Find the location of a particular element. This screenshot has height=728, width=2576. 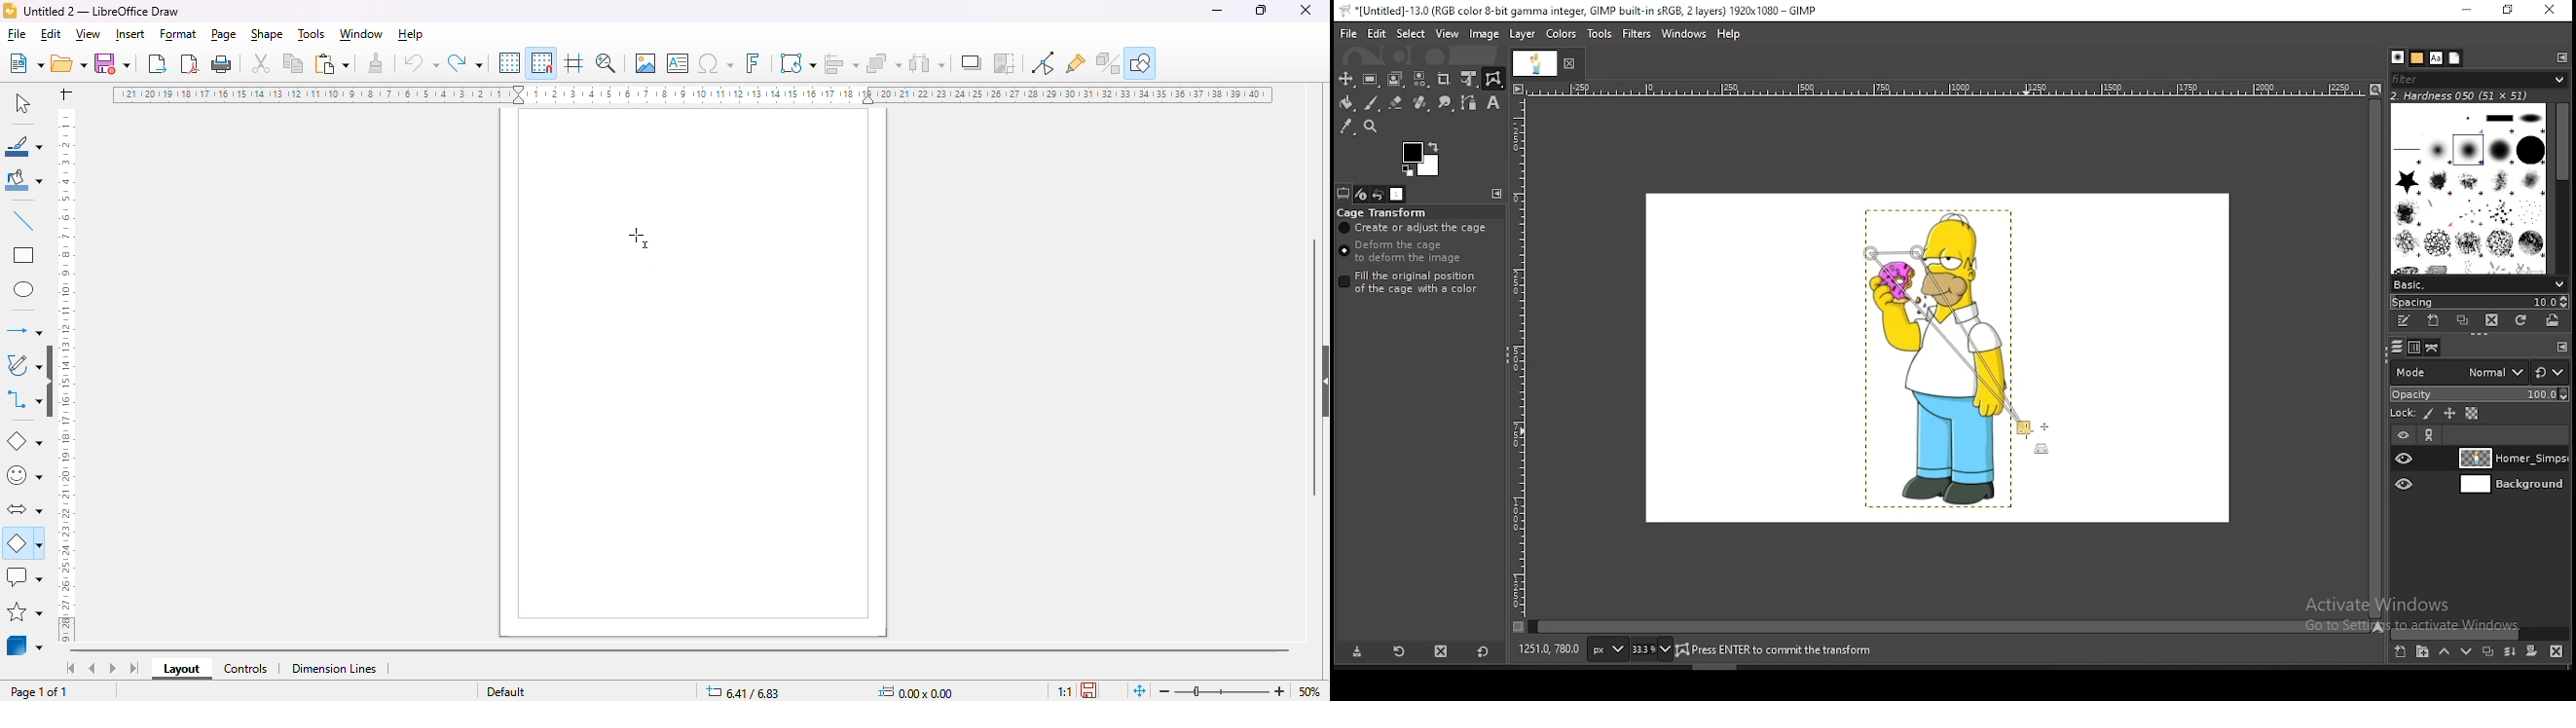

controls is located at coordinates (247, 669).